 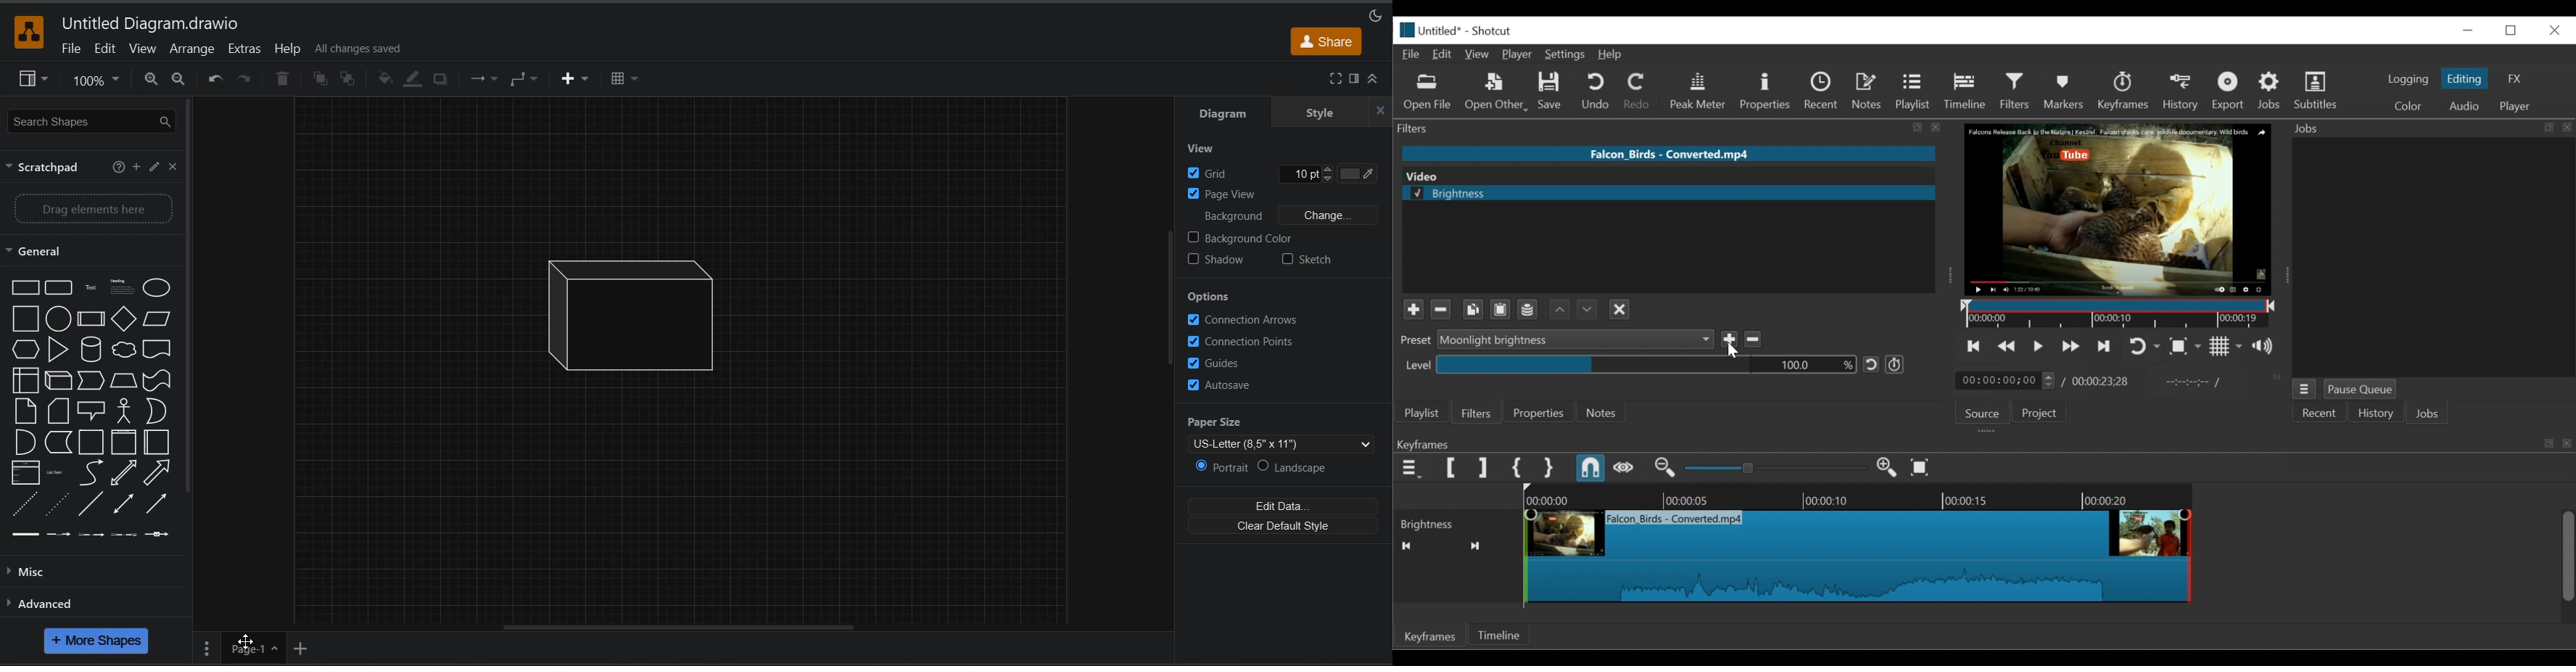 What do you see at coordinates (1431, 637) in the screenshot?
I see `Keyframes` at bounding box center [1431, 637].